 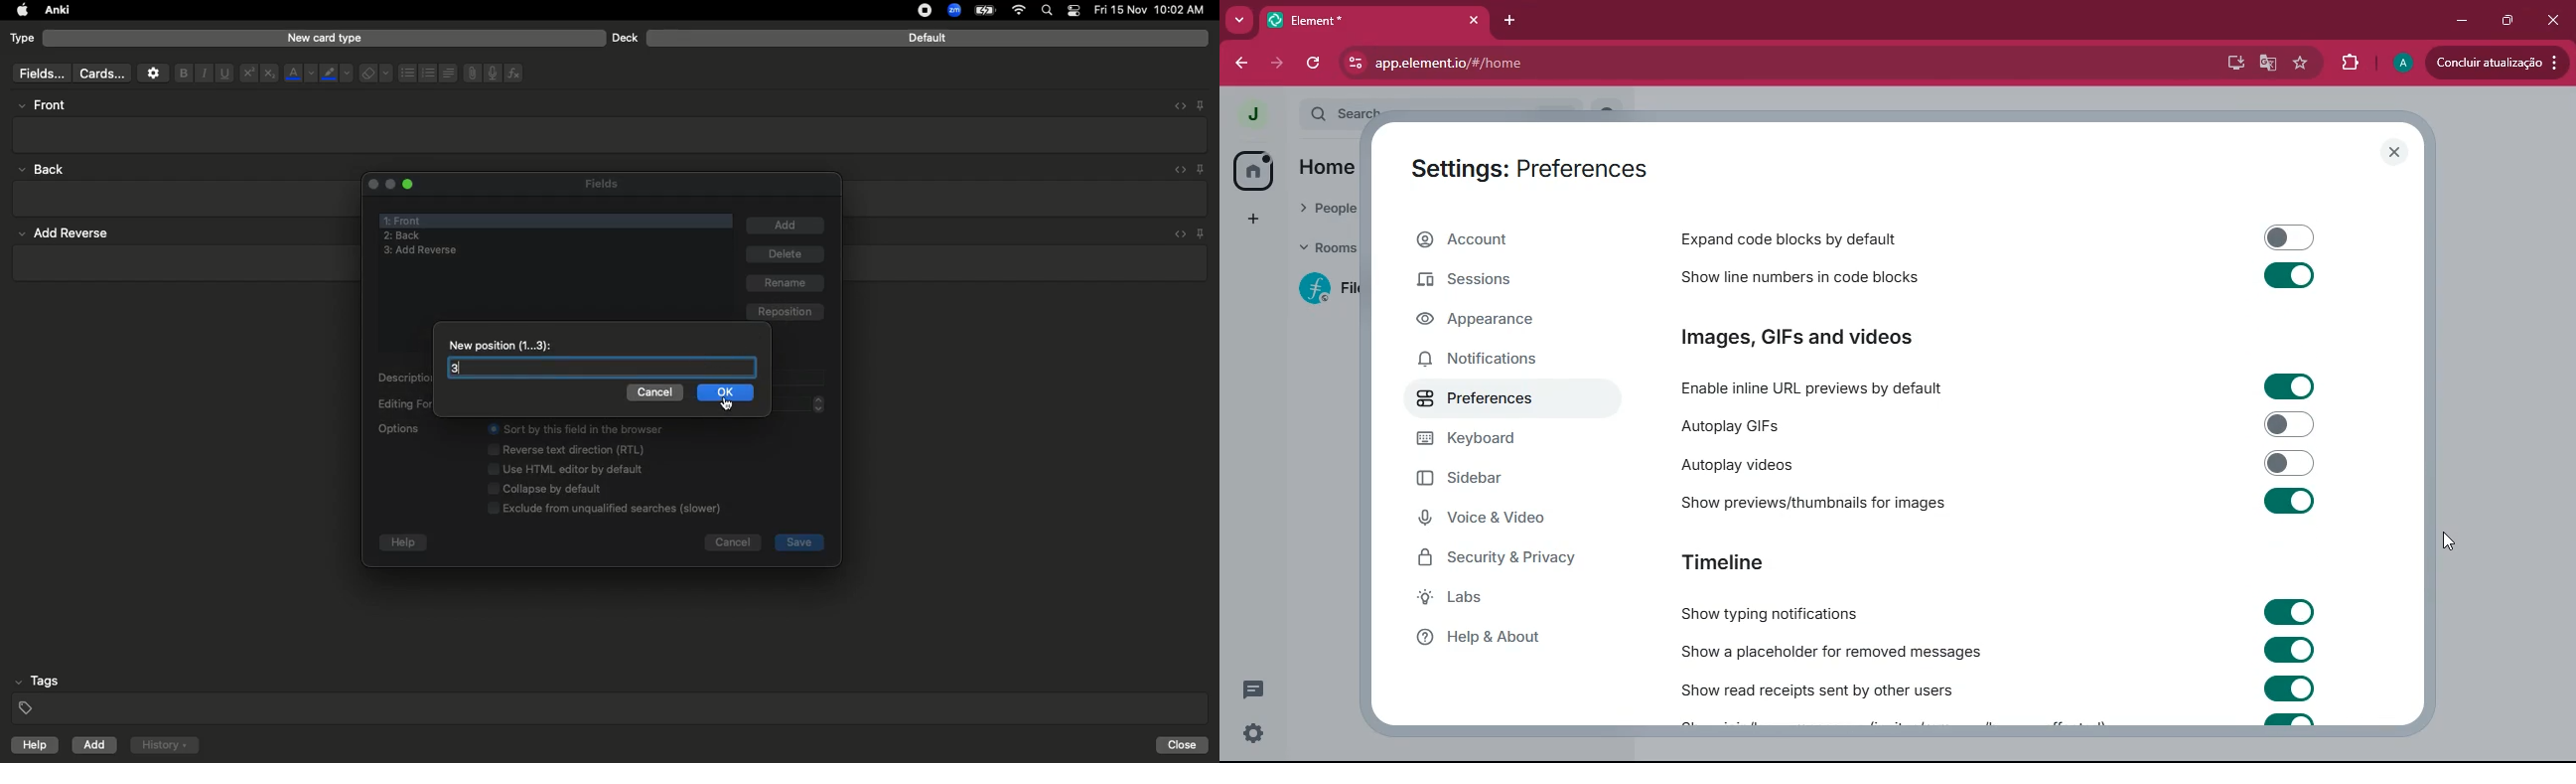 I want to click on Add, so click(x=786, y=226).